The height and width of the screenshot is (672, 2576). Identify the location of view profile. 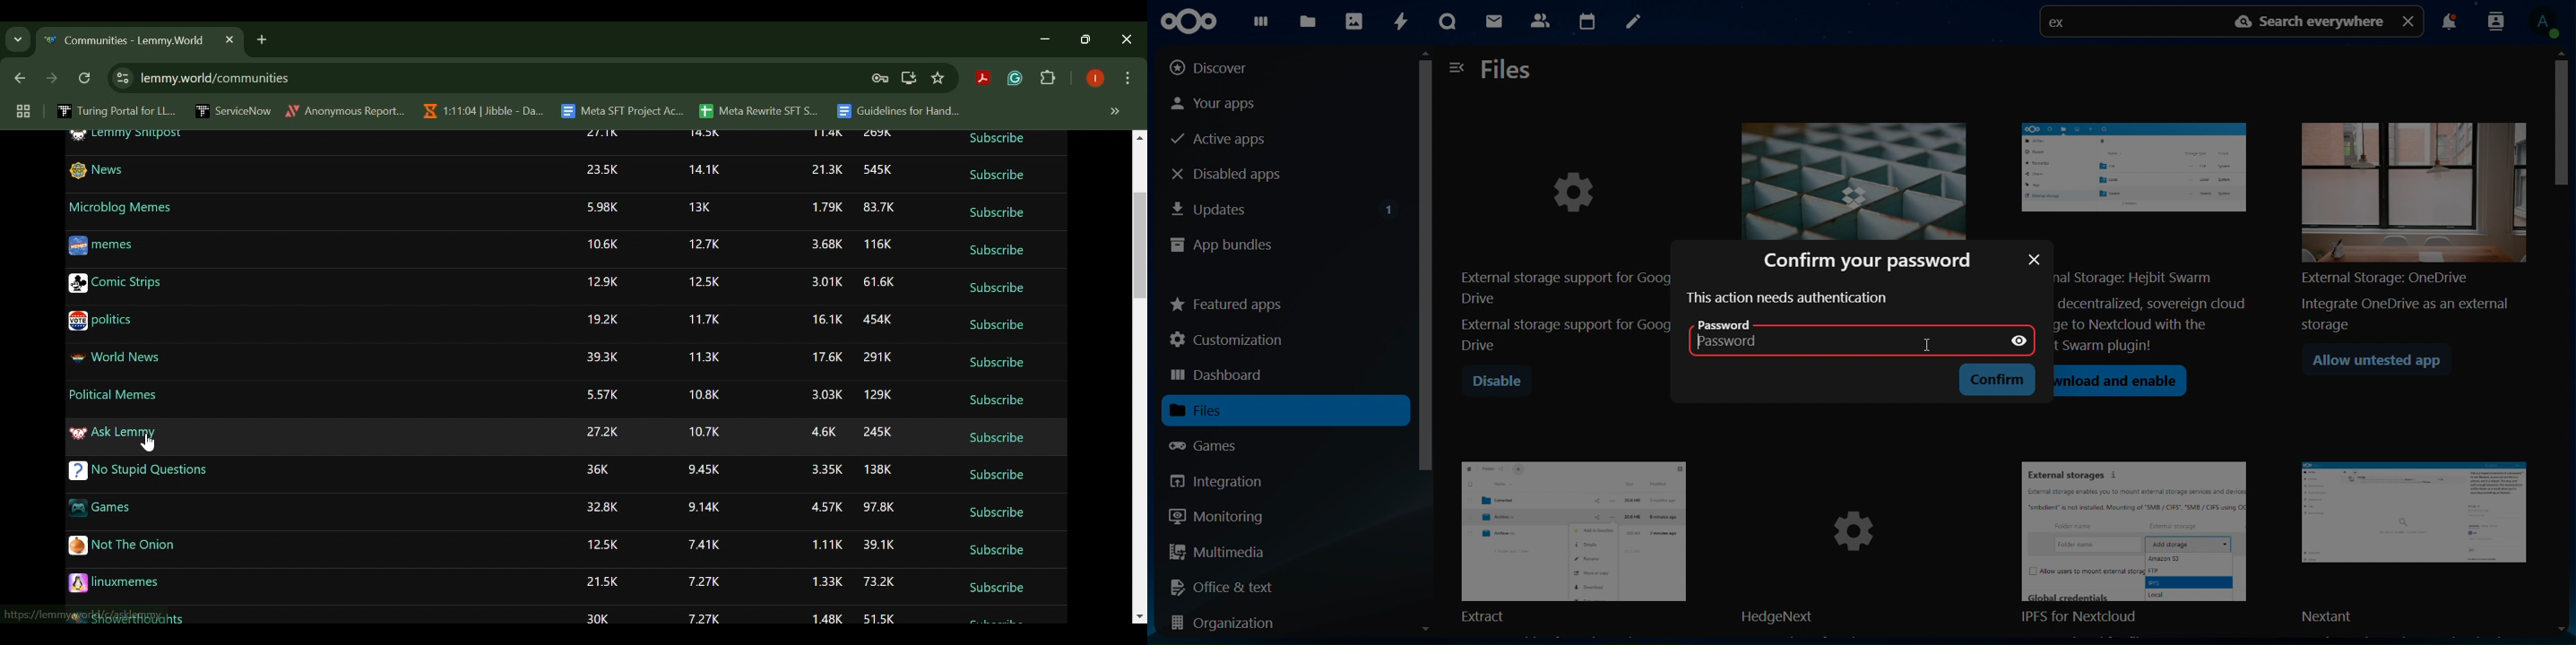
(2549, 22).